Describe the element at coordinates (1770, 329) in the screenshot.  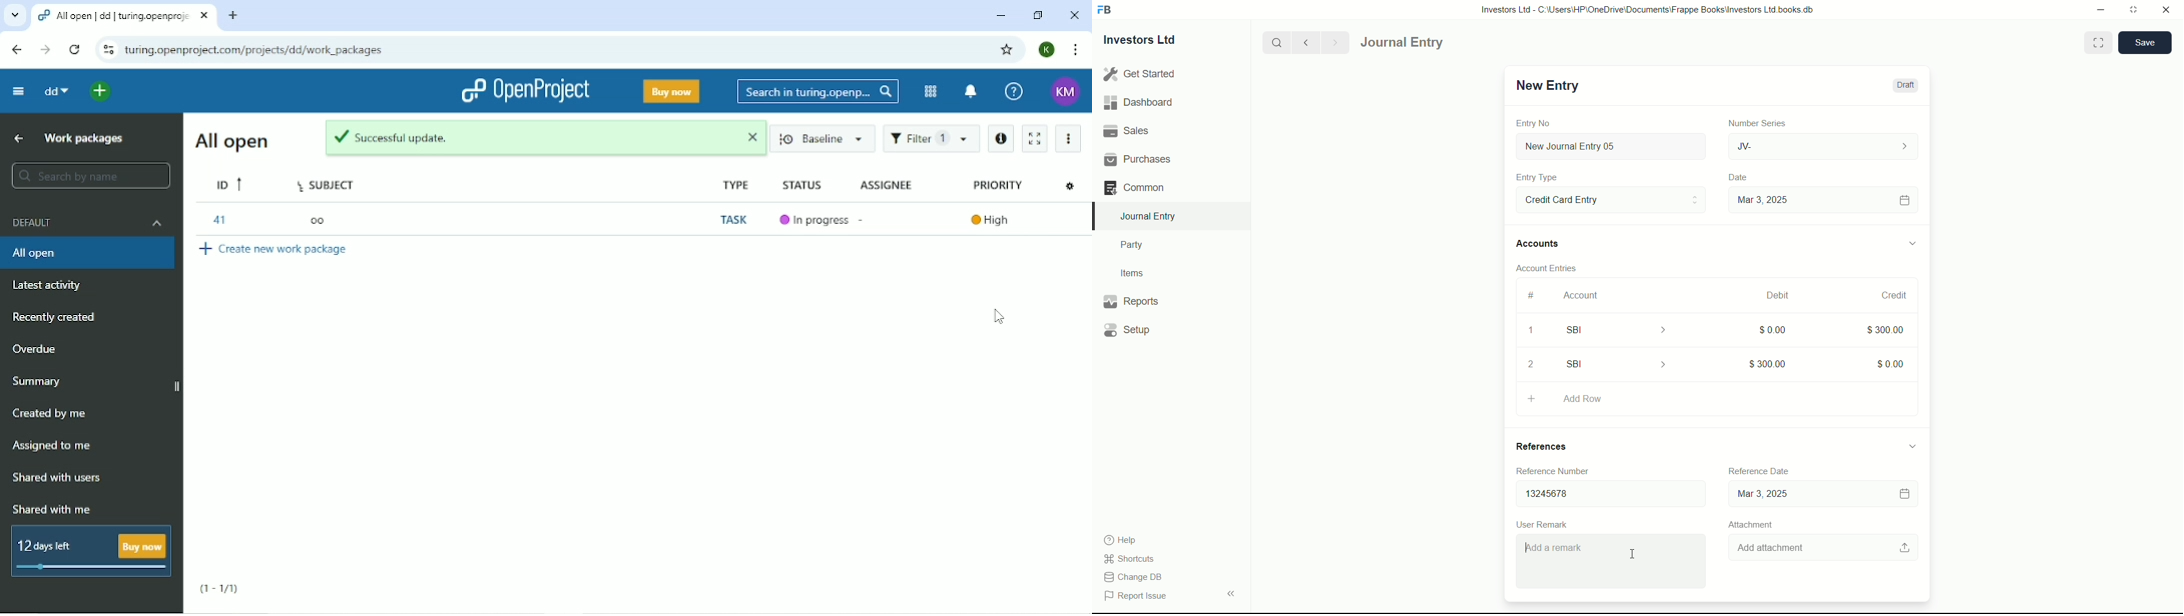
I see `$0.00` at that location.